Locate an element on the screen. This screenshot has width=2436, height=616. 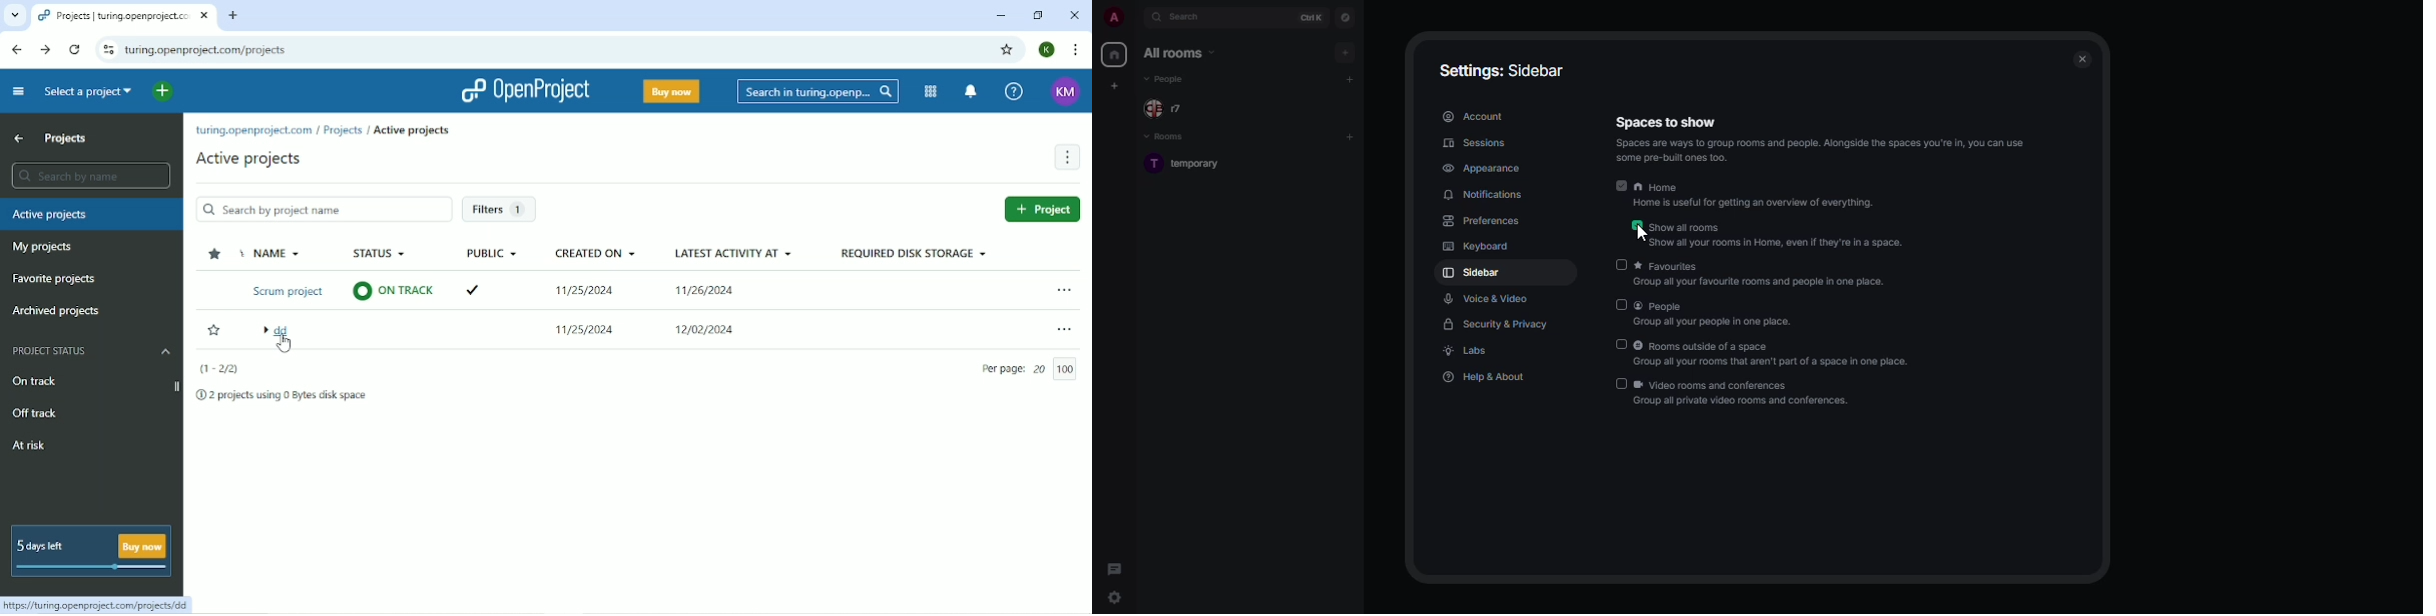
profile is located at coordinates (1112, 19).